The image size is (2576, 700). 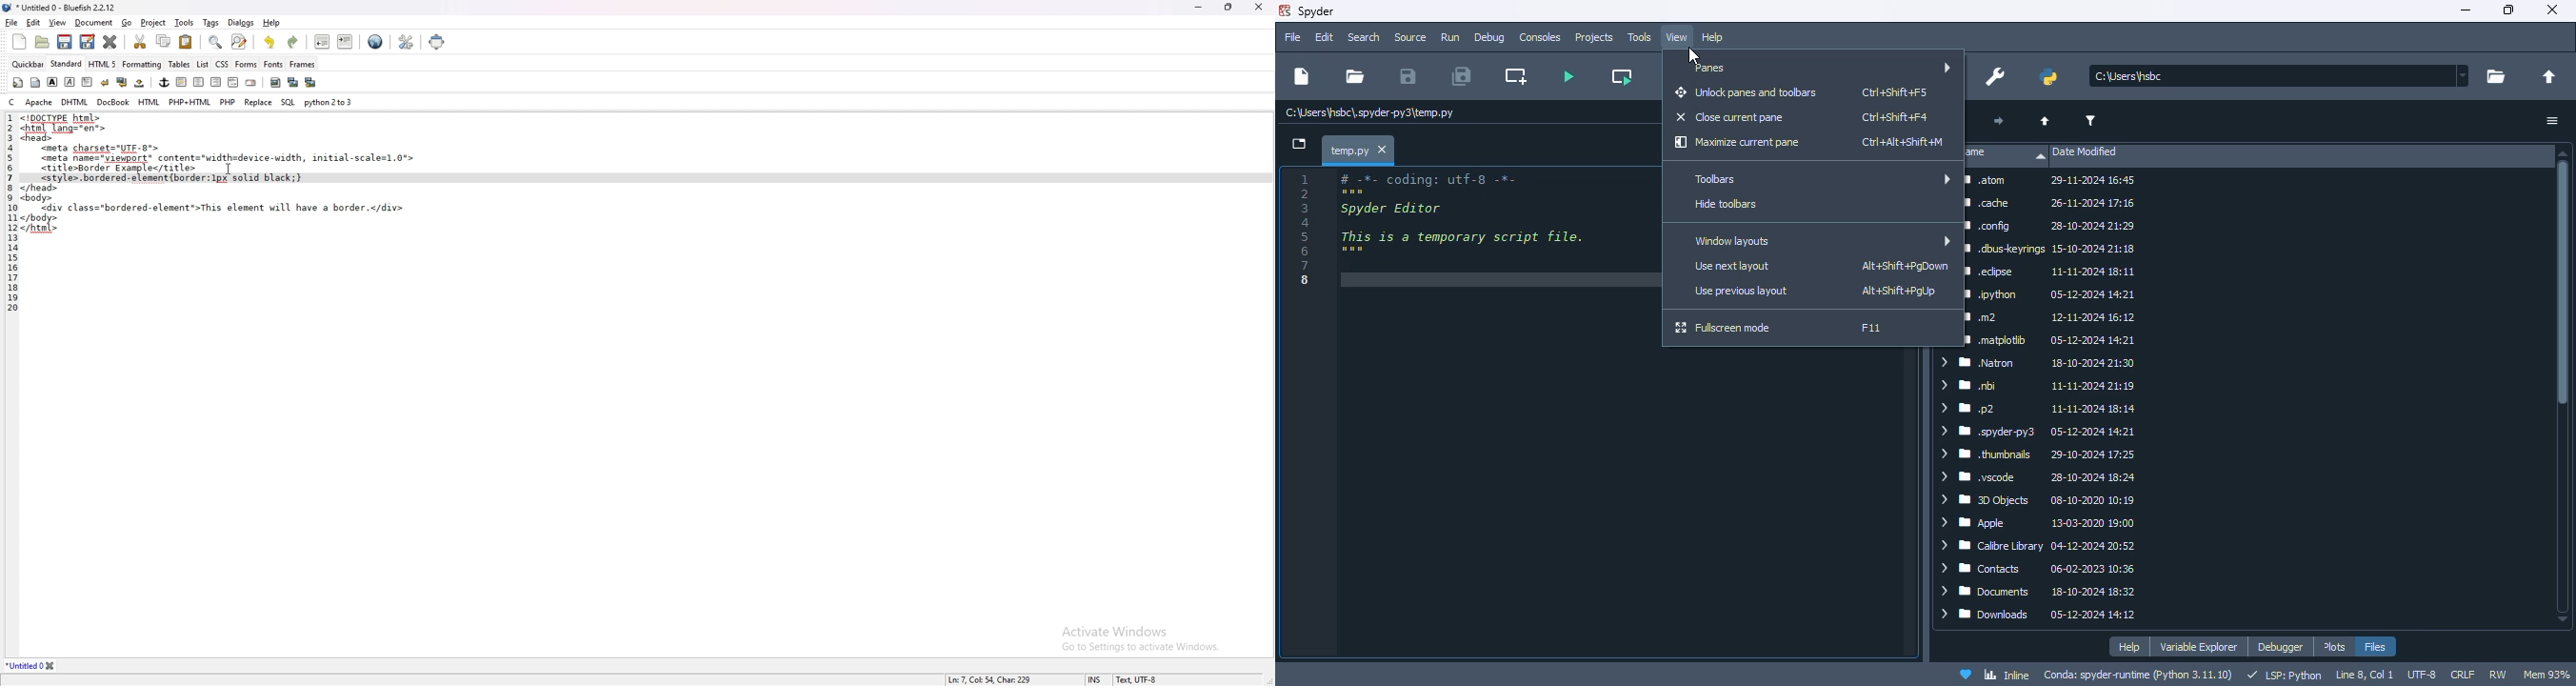 What do you see at coordinates (2007, 155) in the screenshot?
I see `name` at bounding box center [2007, 155].